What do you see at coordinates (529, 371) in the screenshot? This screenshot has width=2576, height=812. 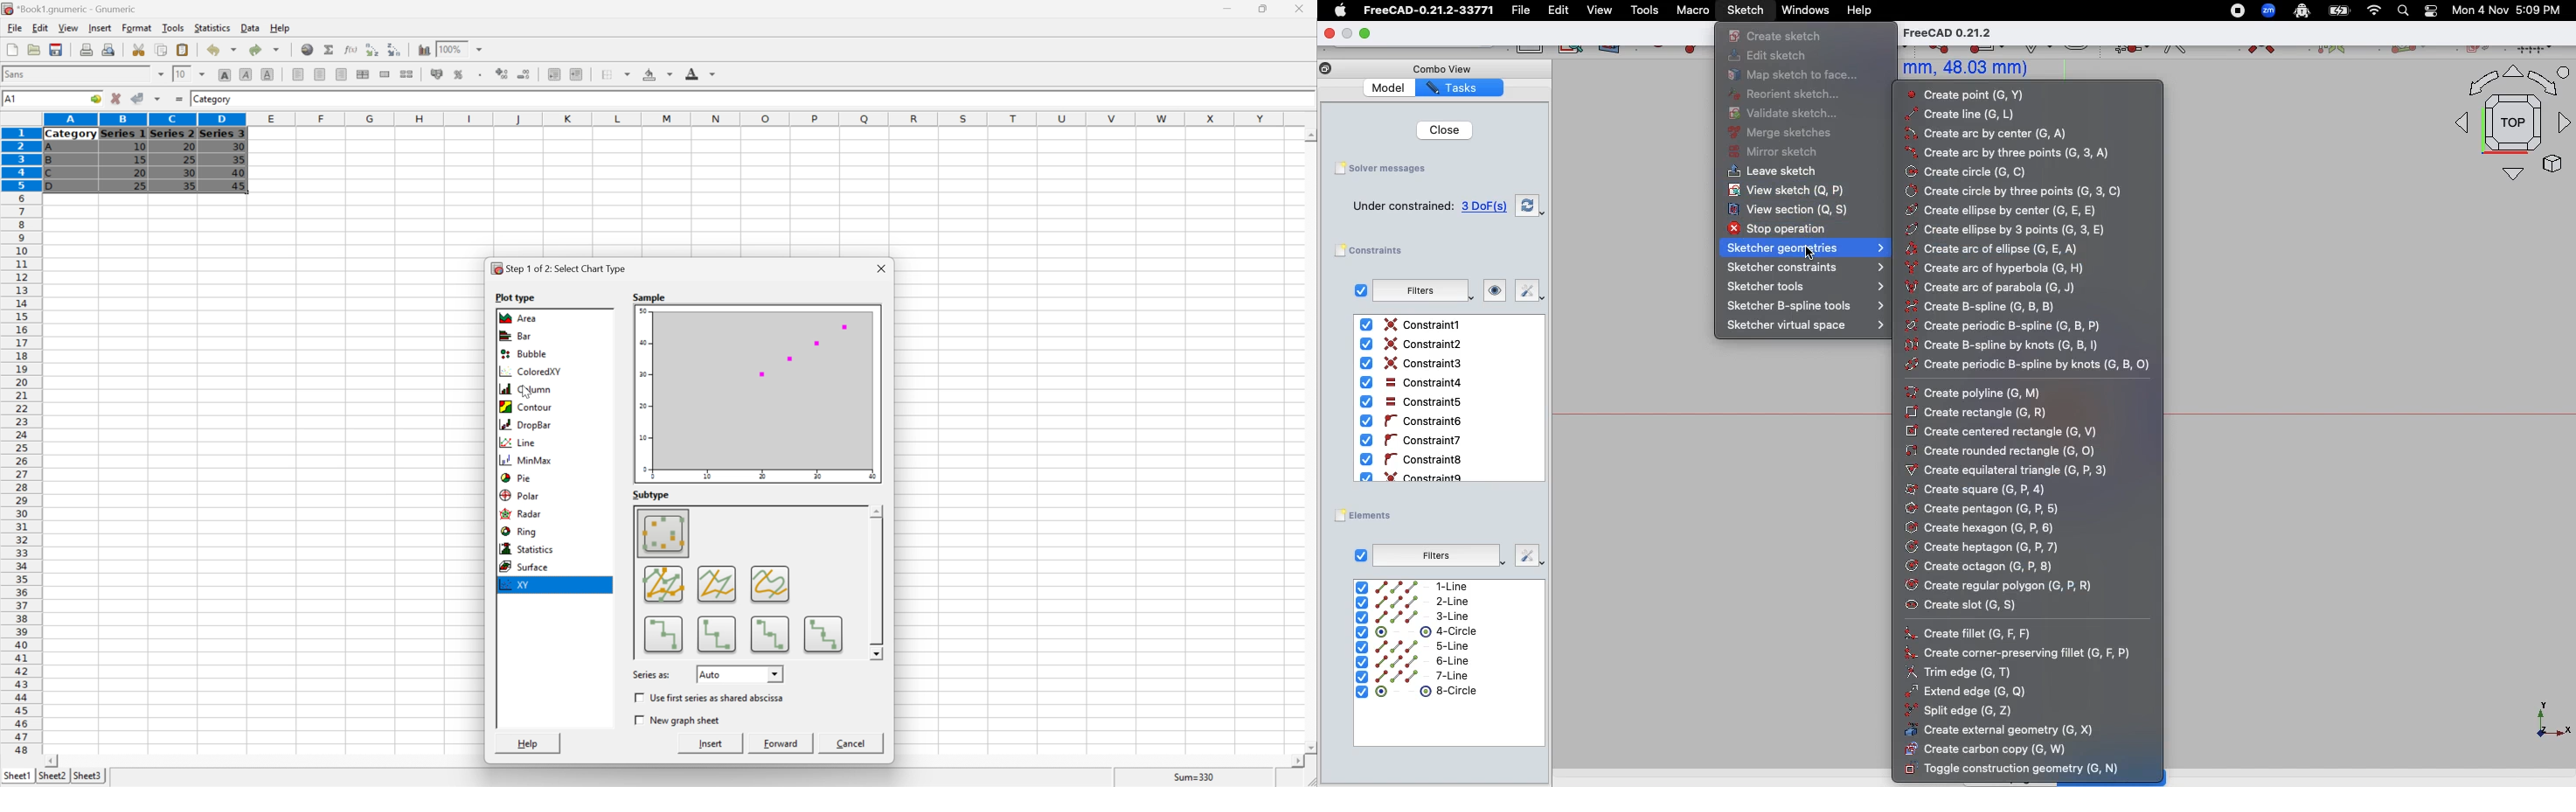 I see `ColoredXY` at bounding box center [529, 371].